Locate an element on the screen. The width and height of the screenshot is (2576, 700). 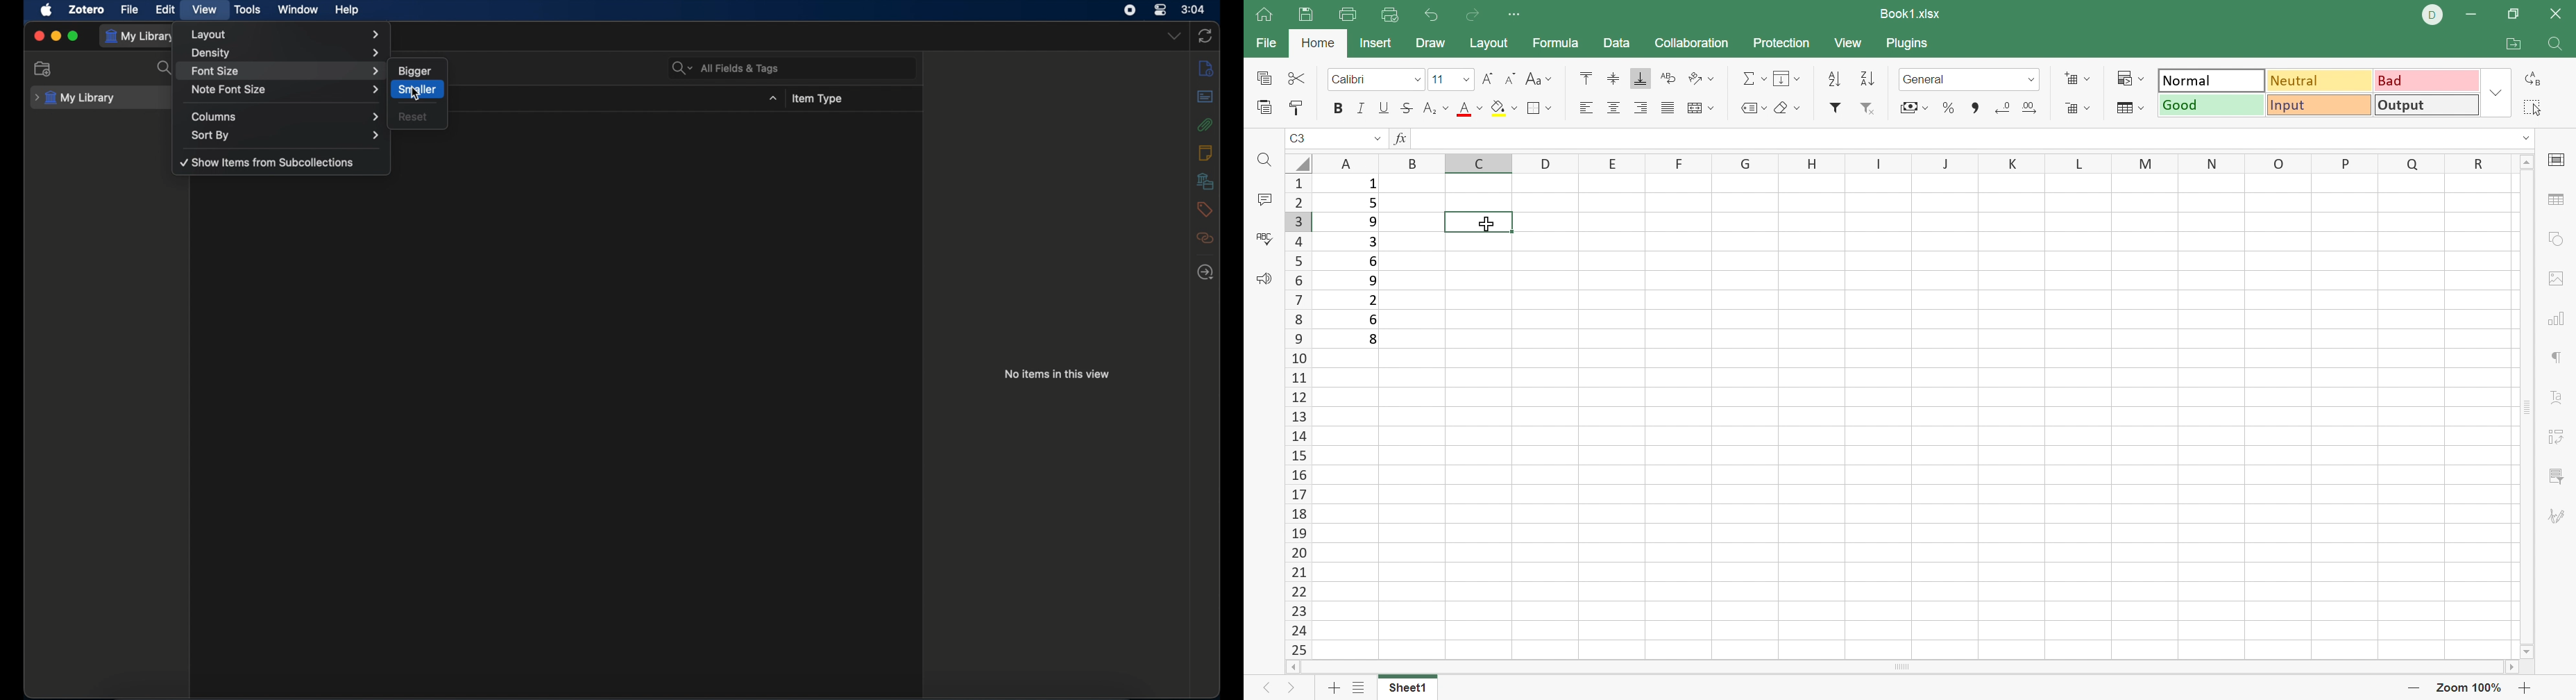
Comments is located at coordinates (1266, 199).